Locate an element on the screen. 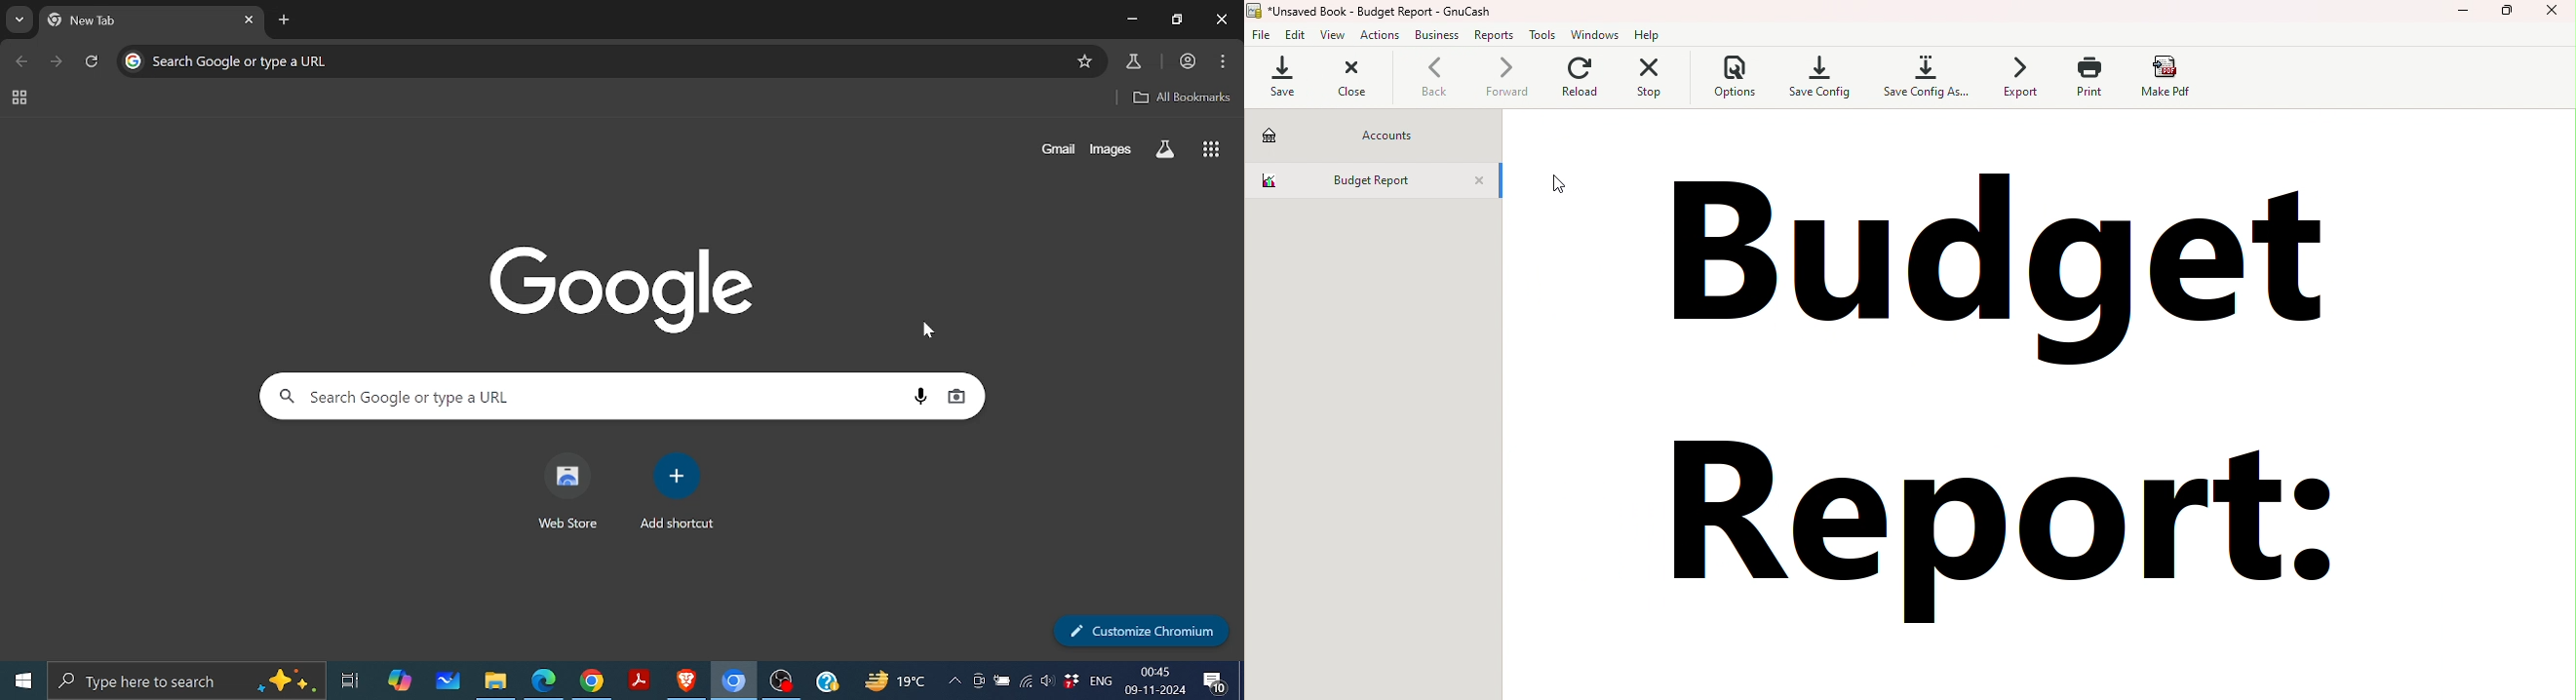 The height and width of the screenshot is (700, 2576). Gmail is located at coordinates (1057, 150).